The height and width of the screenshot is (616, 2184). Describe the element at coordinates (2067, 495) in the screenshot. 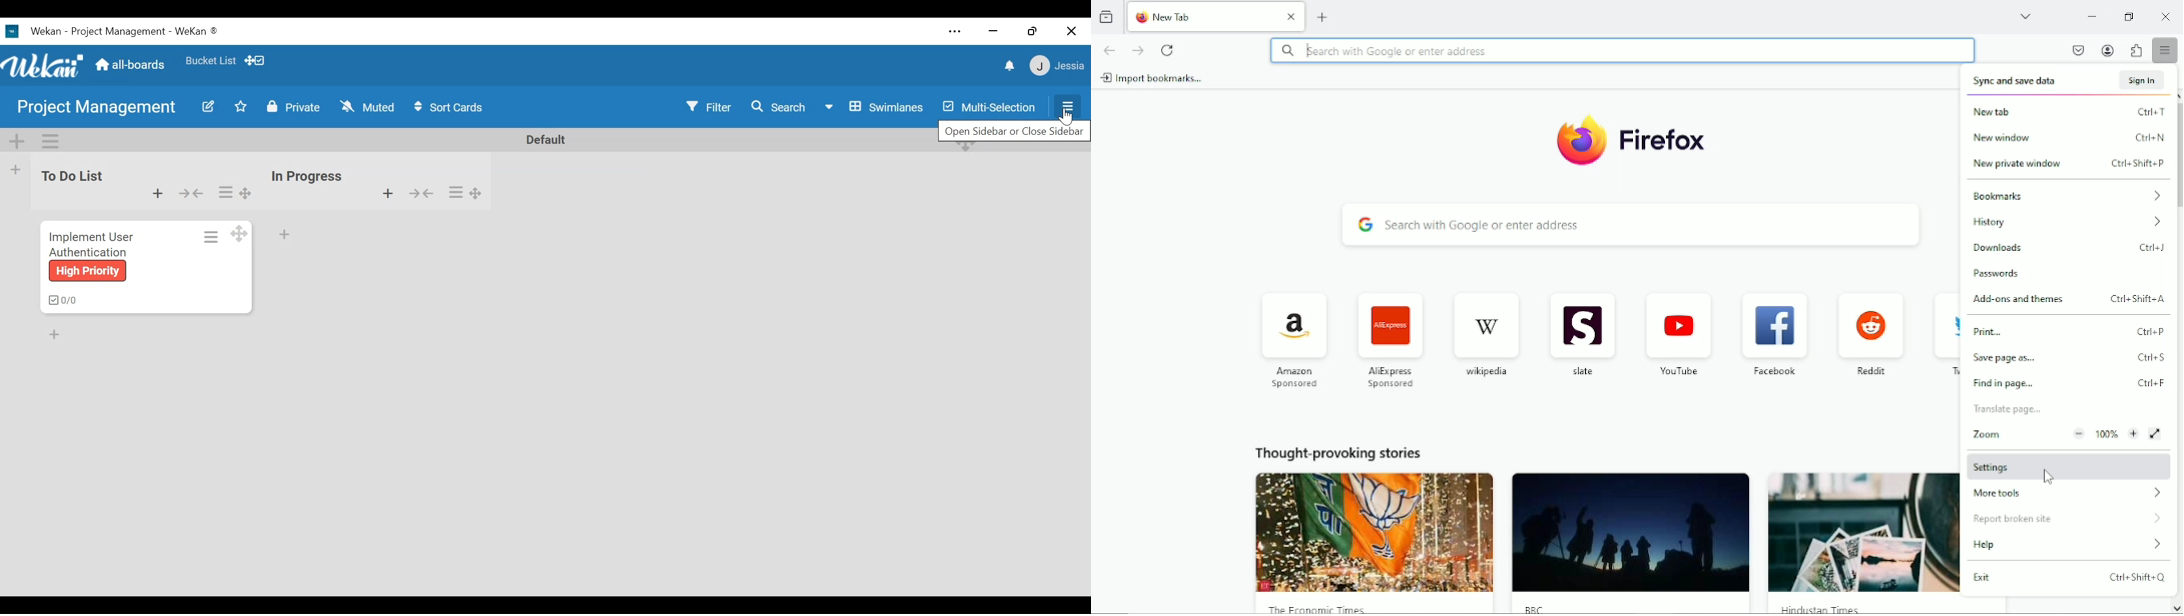

I see `More tools >` at that location.